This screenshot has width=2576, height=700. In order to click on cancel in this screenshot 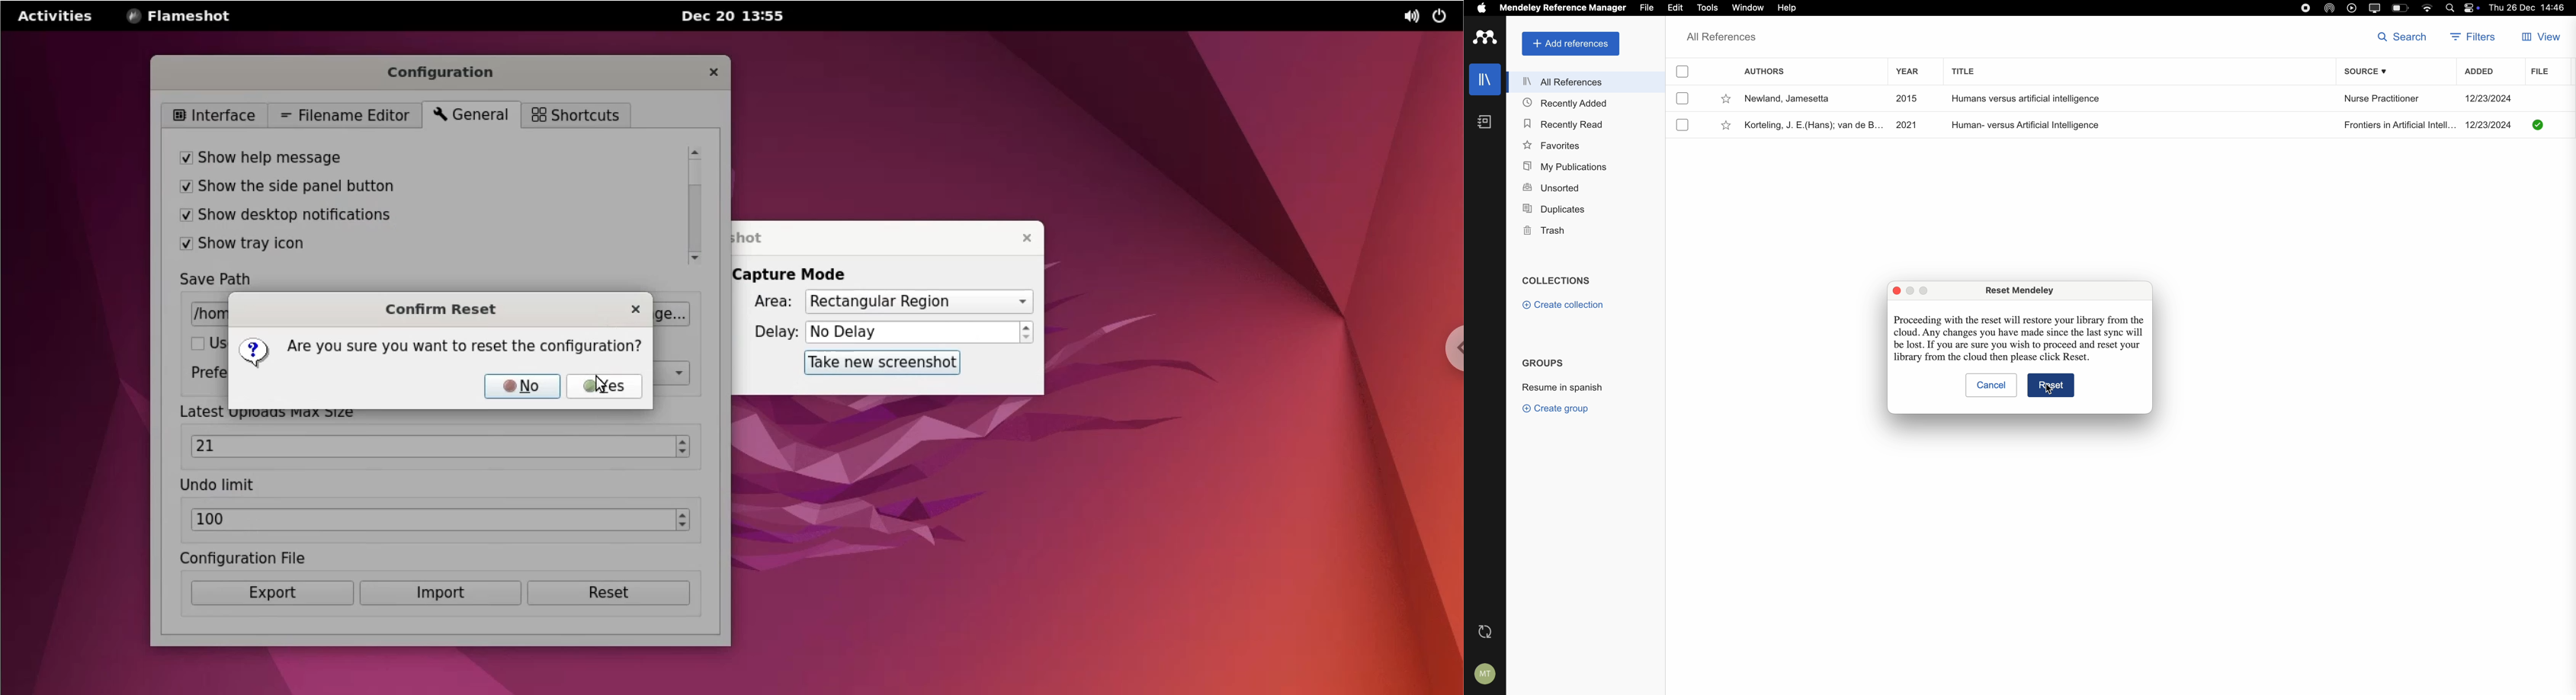, I will do `click(1991, 385)`.